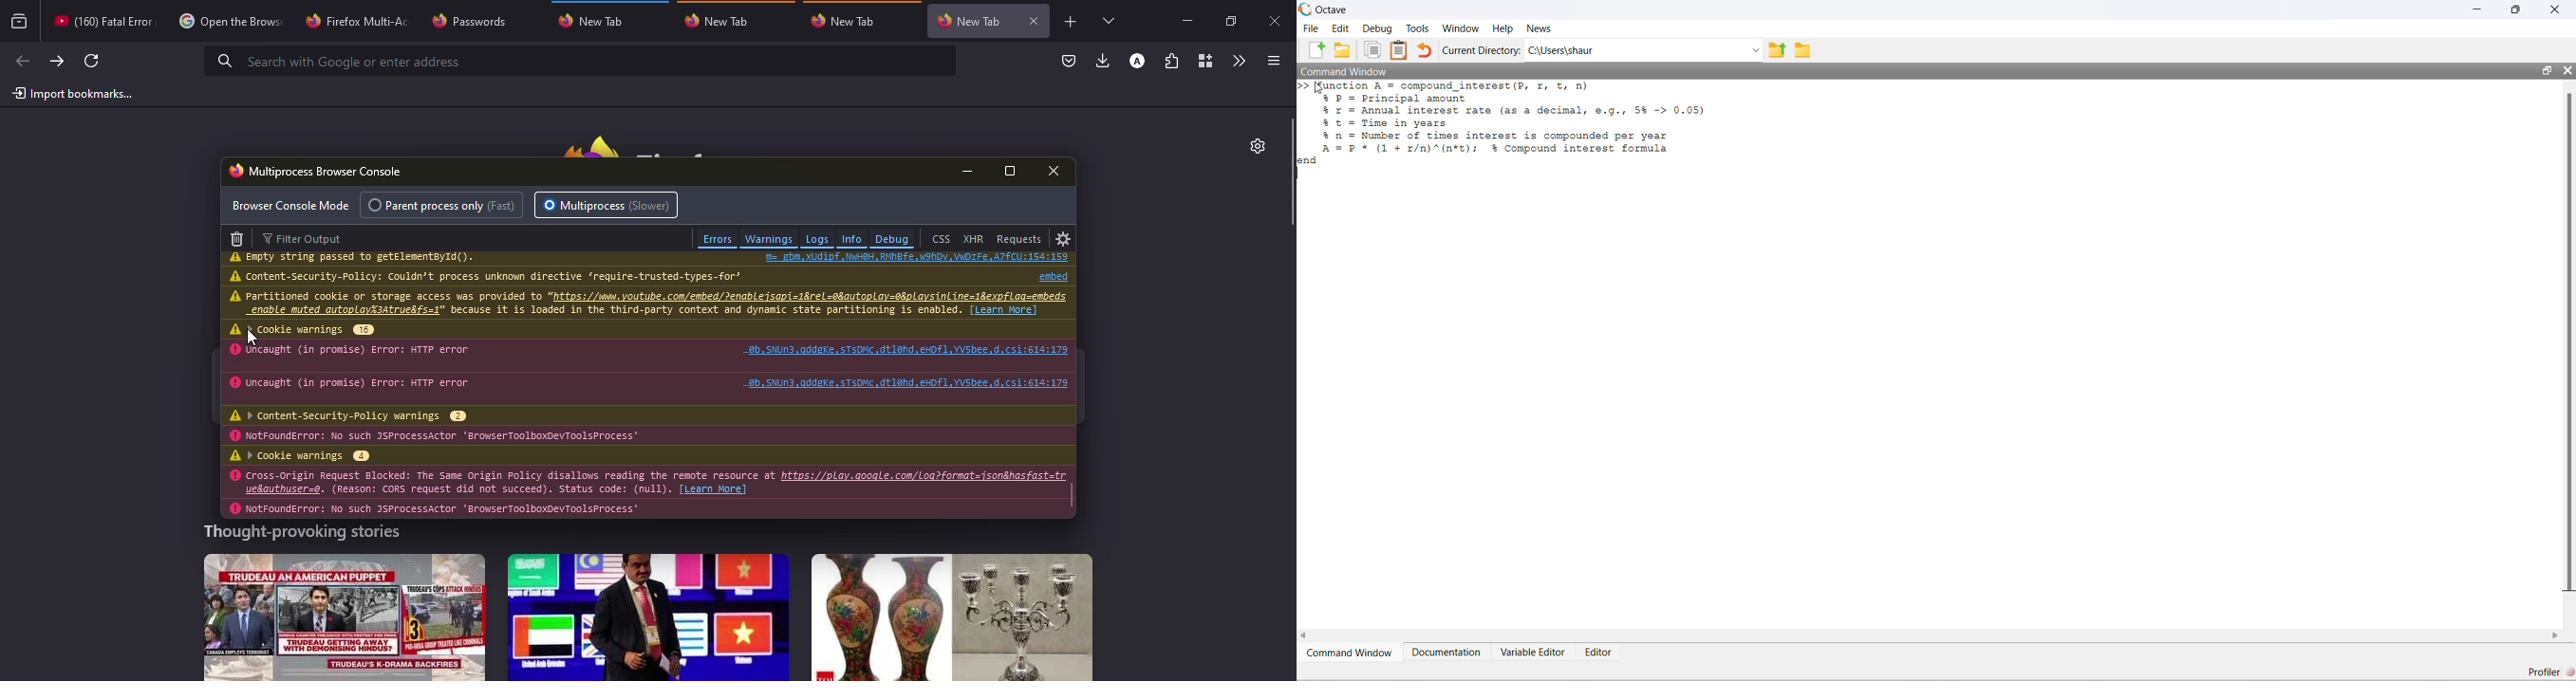  Describe the element at coordinates (443, 509) in the screenshot. I see `info` at that location.